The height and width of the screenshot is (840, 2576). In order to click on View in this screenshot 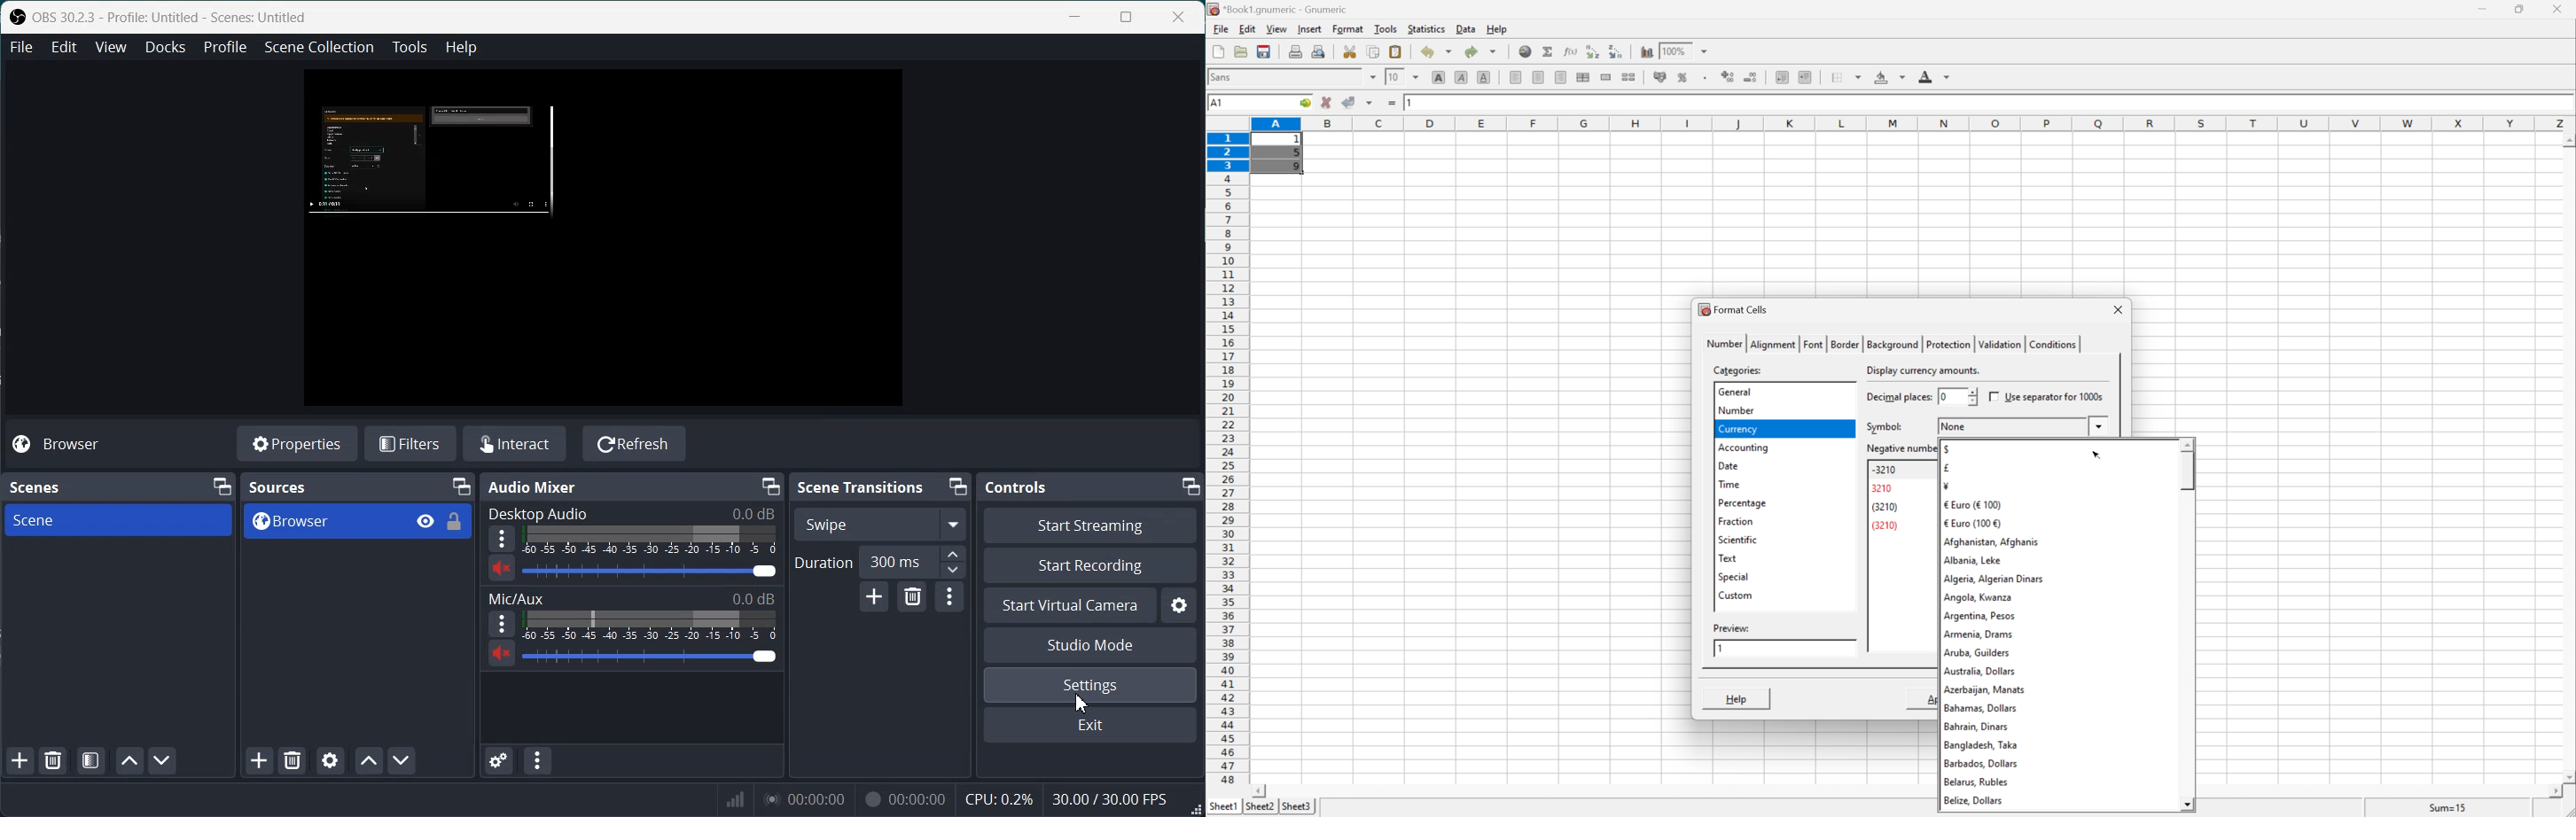, I will do `click(111, 47)`.